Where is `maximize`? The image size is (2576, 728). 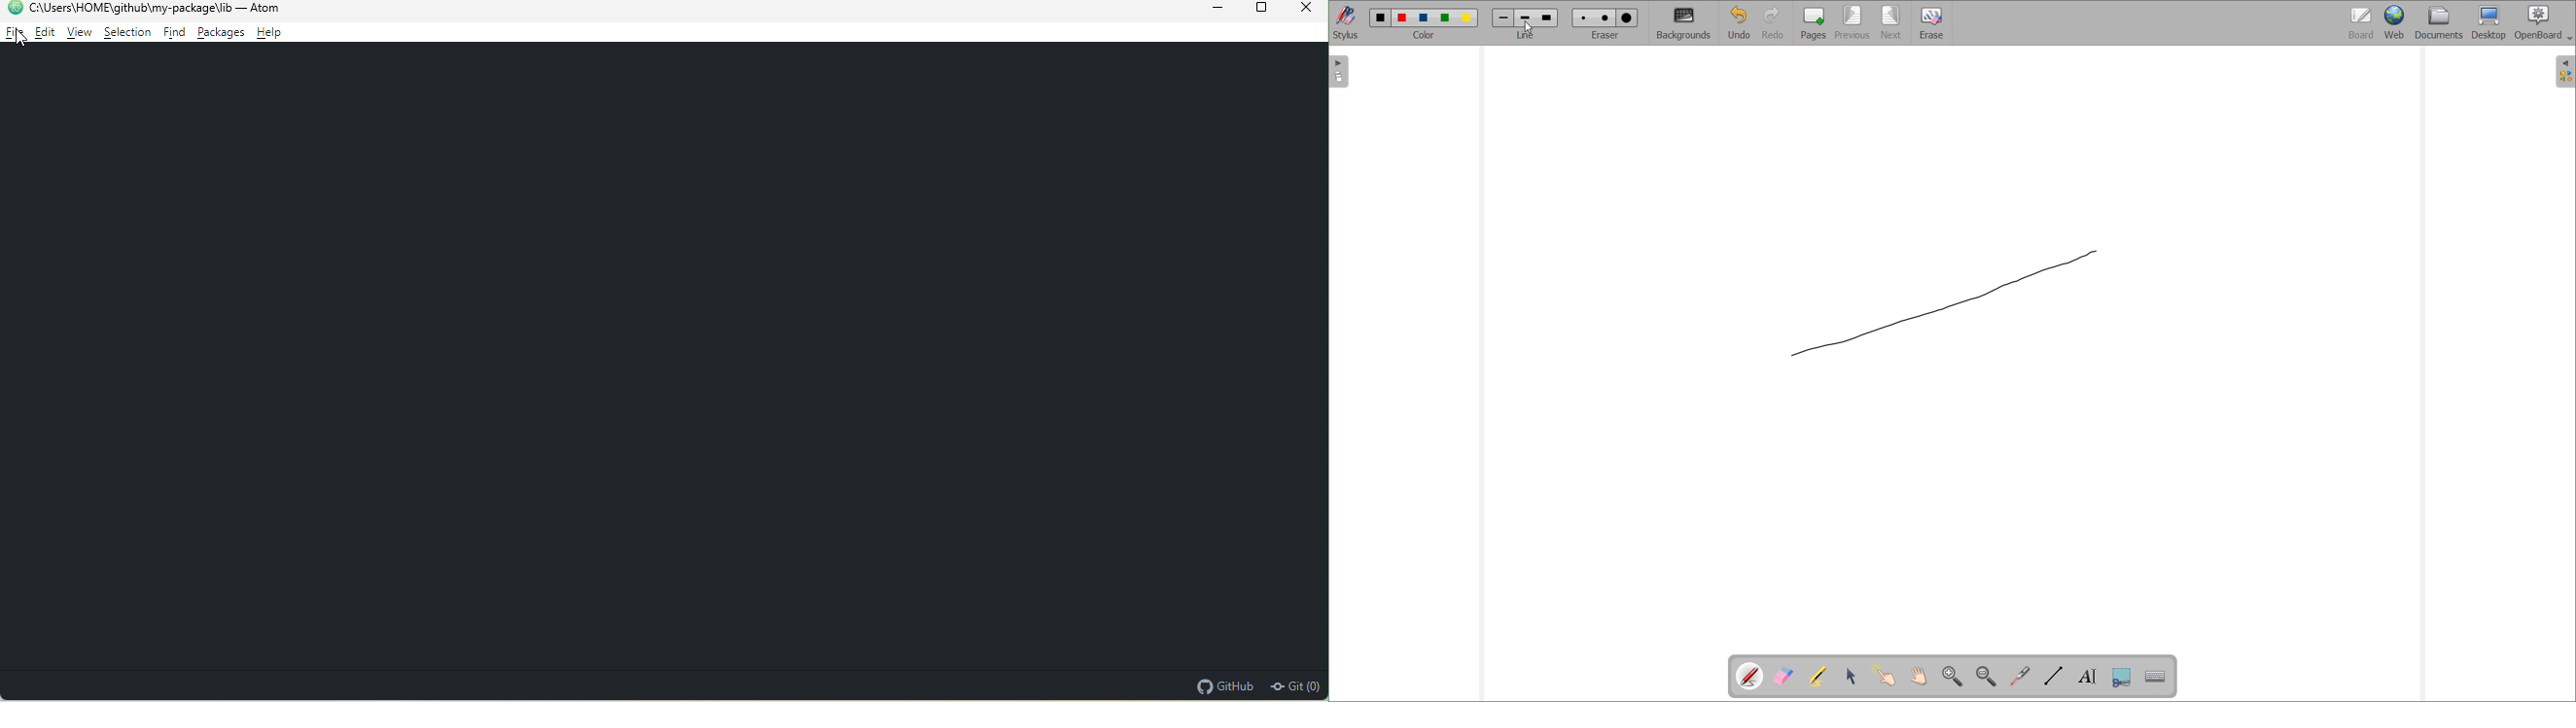 maximize is located at coordinates (1254, 10).